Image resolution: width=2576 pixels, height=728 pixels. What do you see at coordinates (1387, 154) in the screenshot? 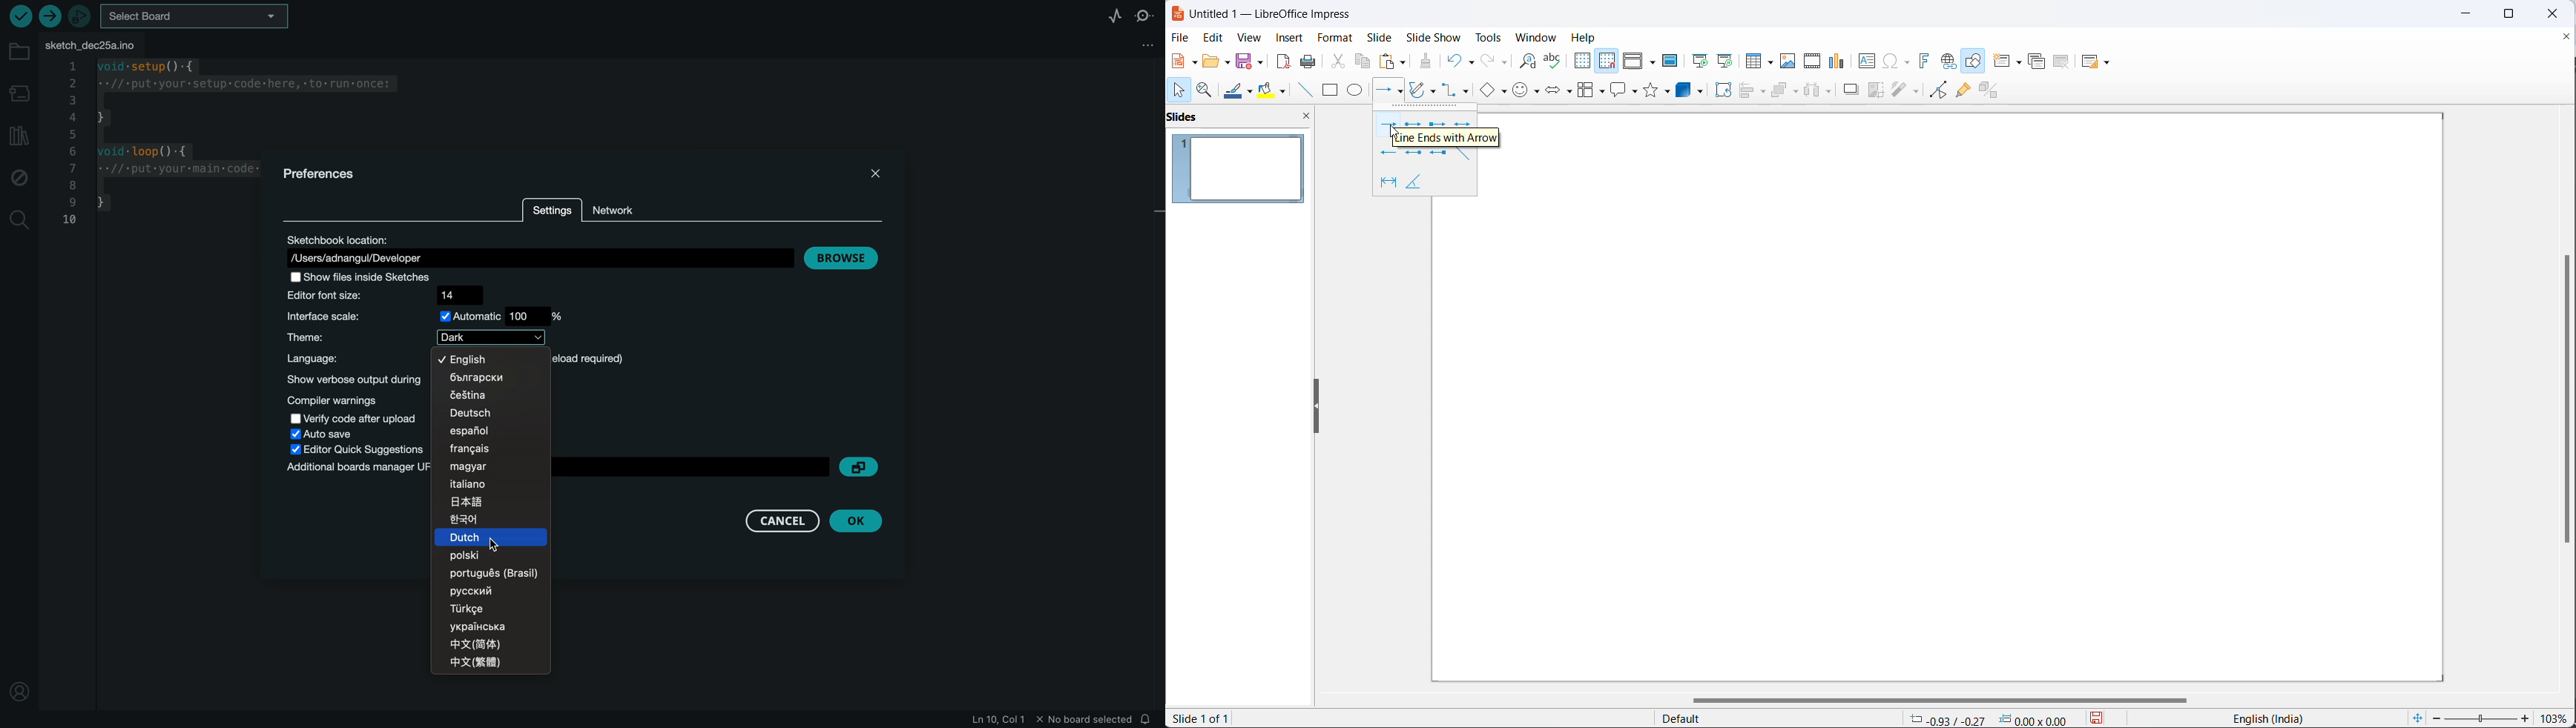
I see `arrow pointing left ` at bounding box center [1387, 154].